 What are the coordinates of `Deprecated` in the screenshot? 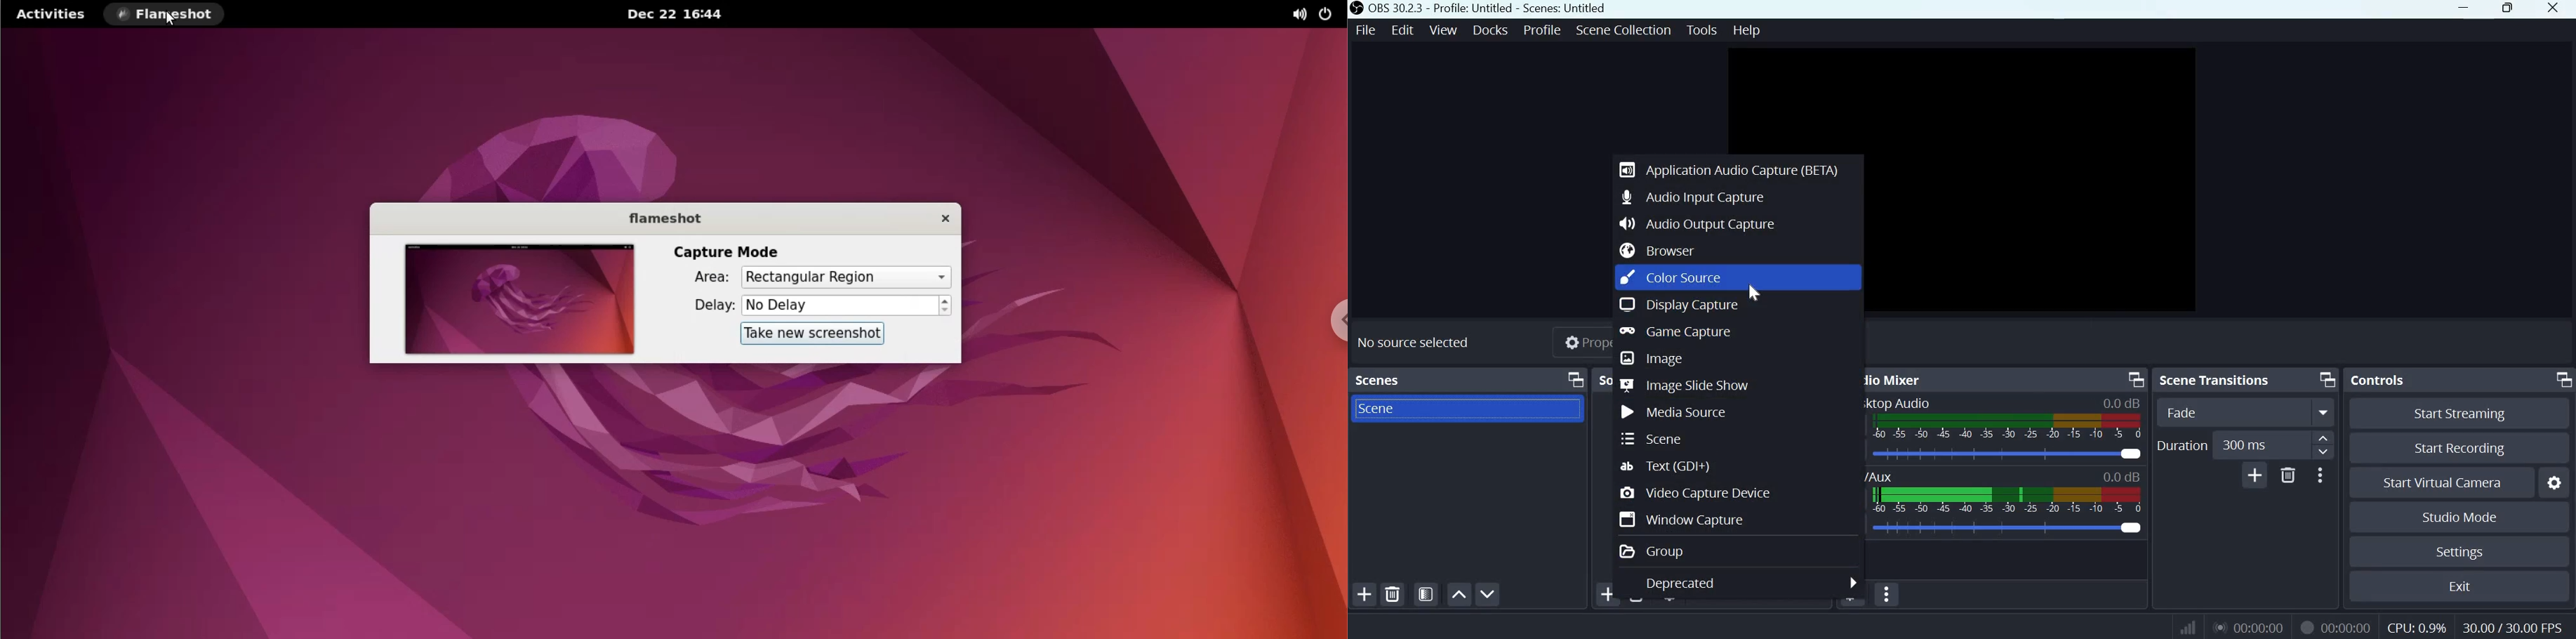 It's located at (1682, 585).